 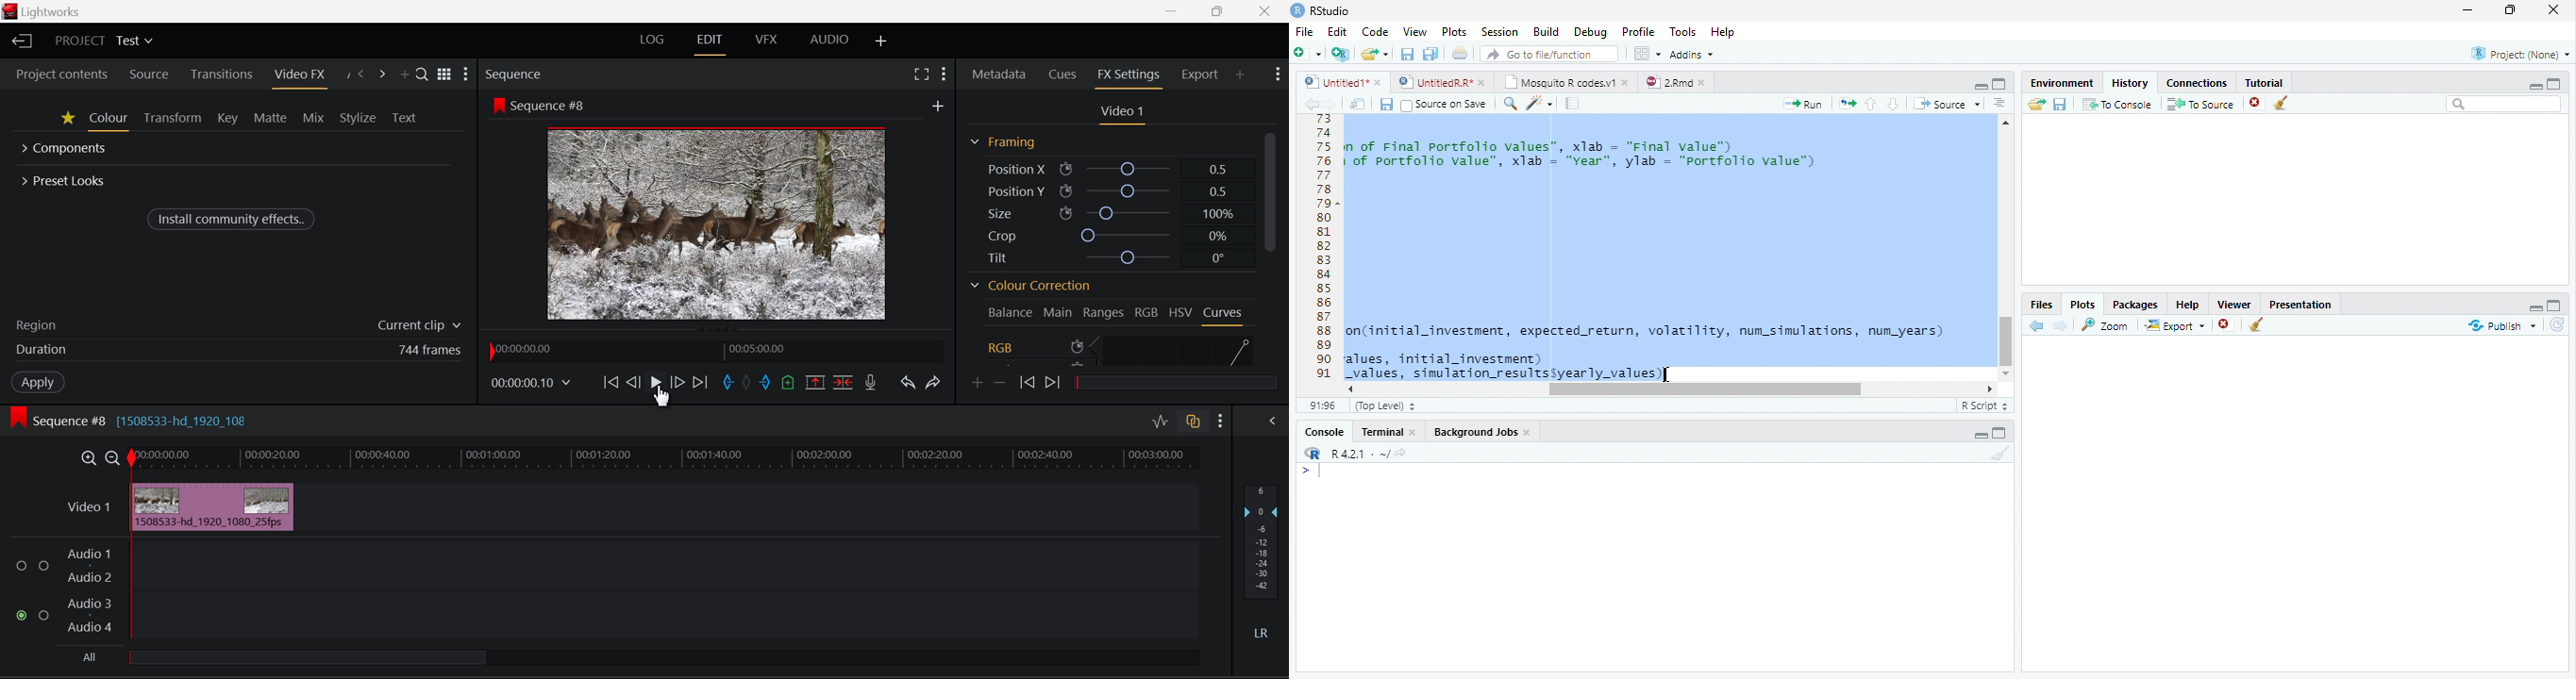 I want to click on Next keyframe, so click(x=1055, y=380).